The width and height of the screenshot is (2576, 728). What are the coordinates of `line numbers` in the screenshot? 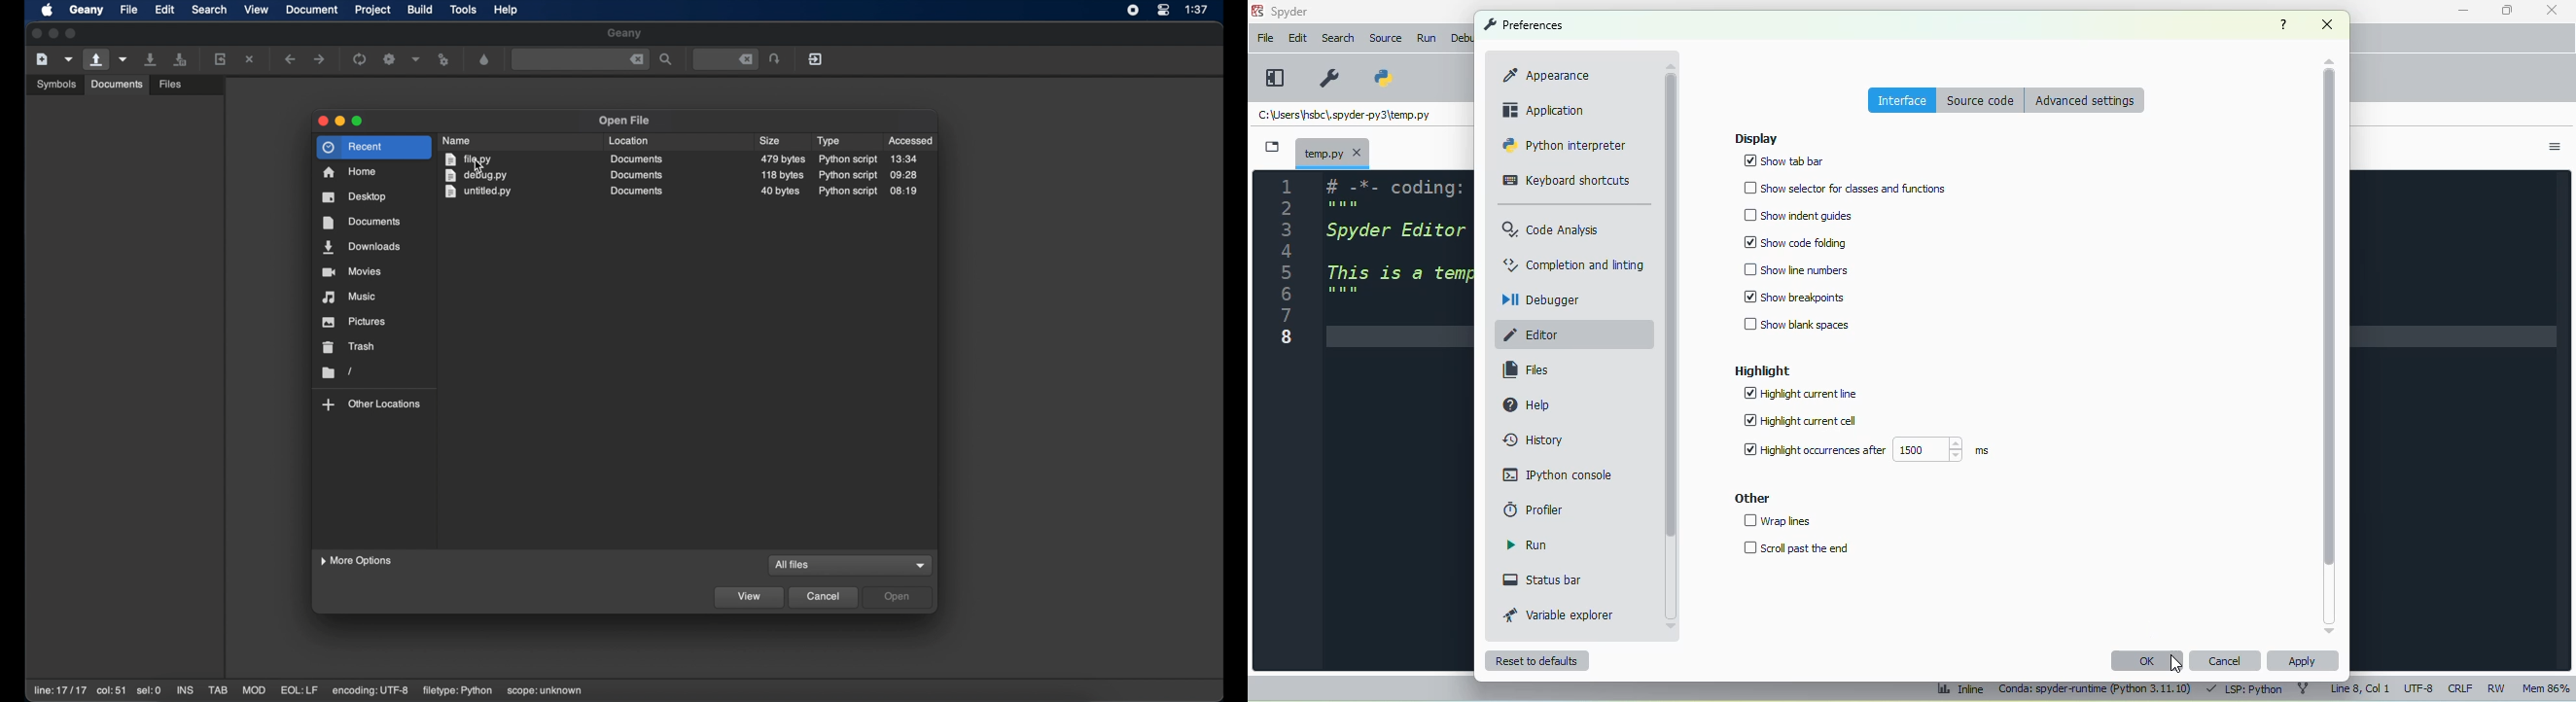 It's located at (1288, 264).